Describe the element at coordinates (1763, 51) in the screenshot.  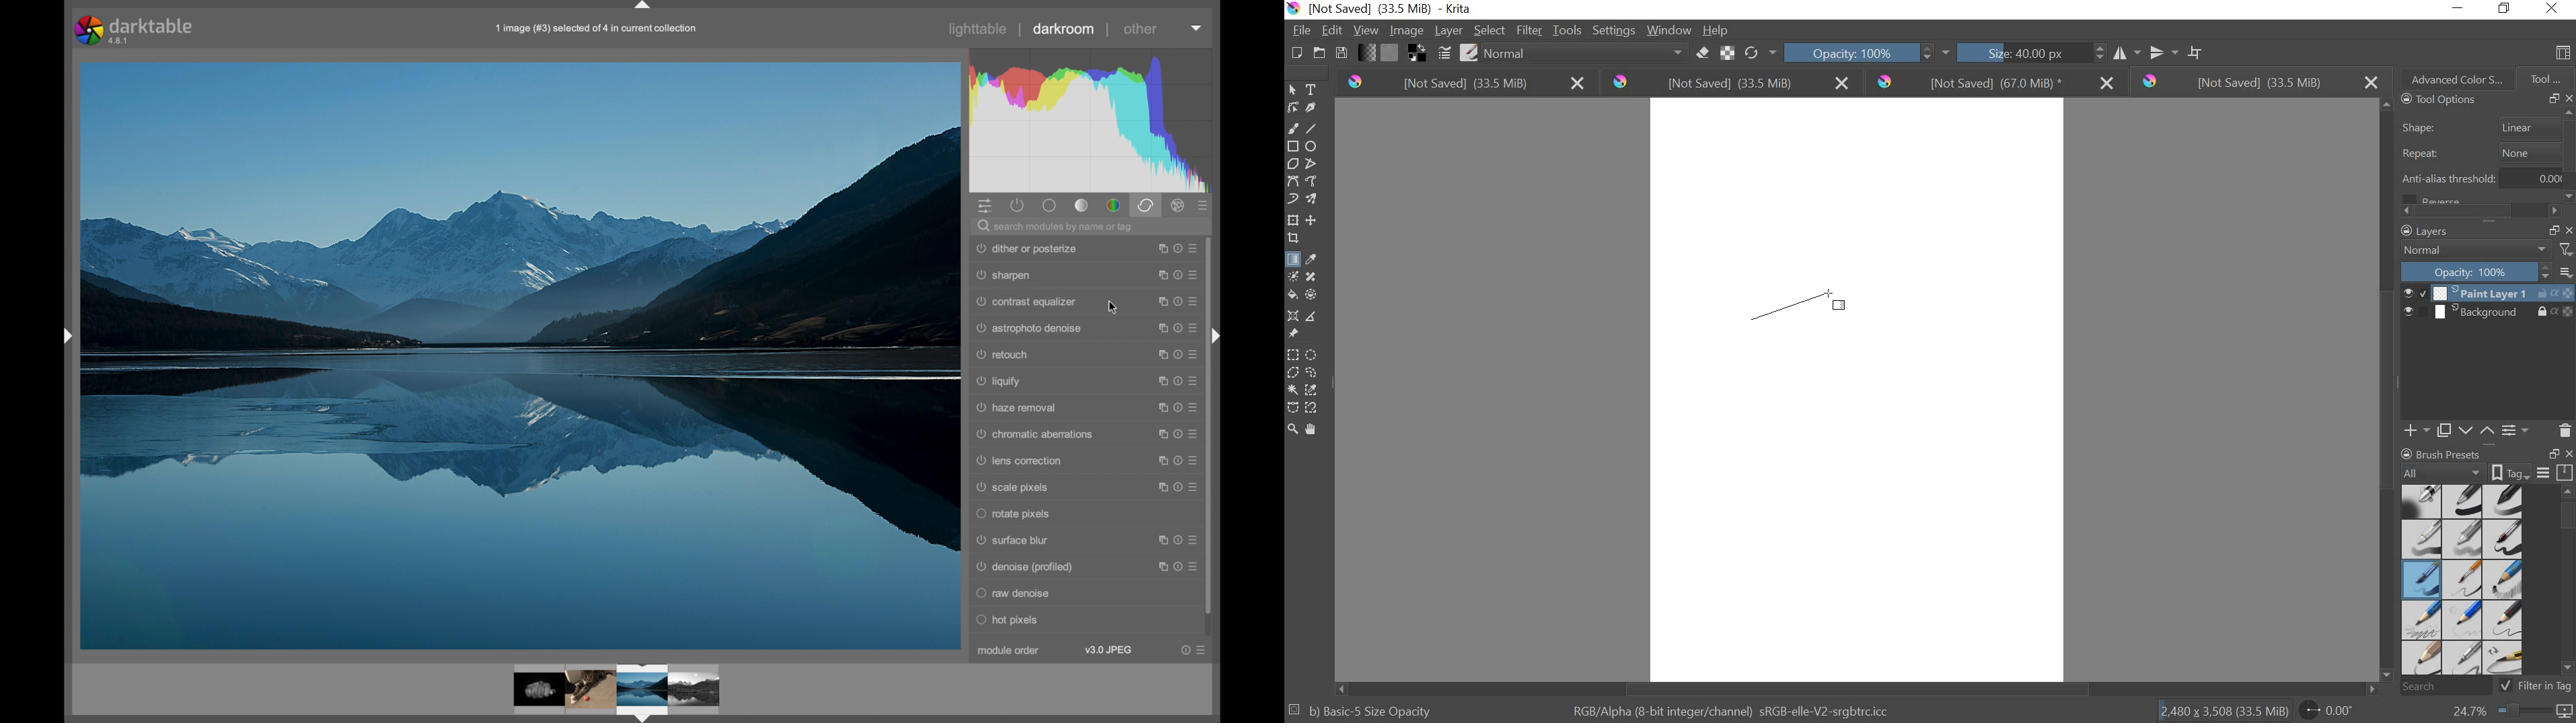
I see `RELOAD ORIGINAL PRESET` at that location.